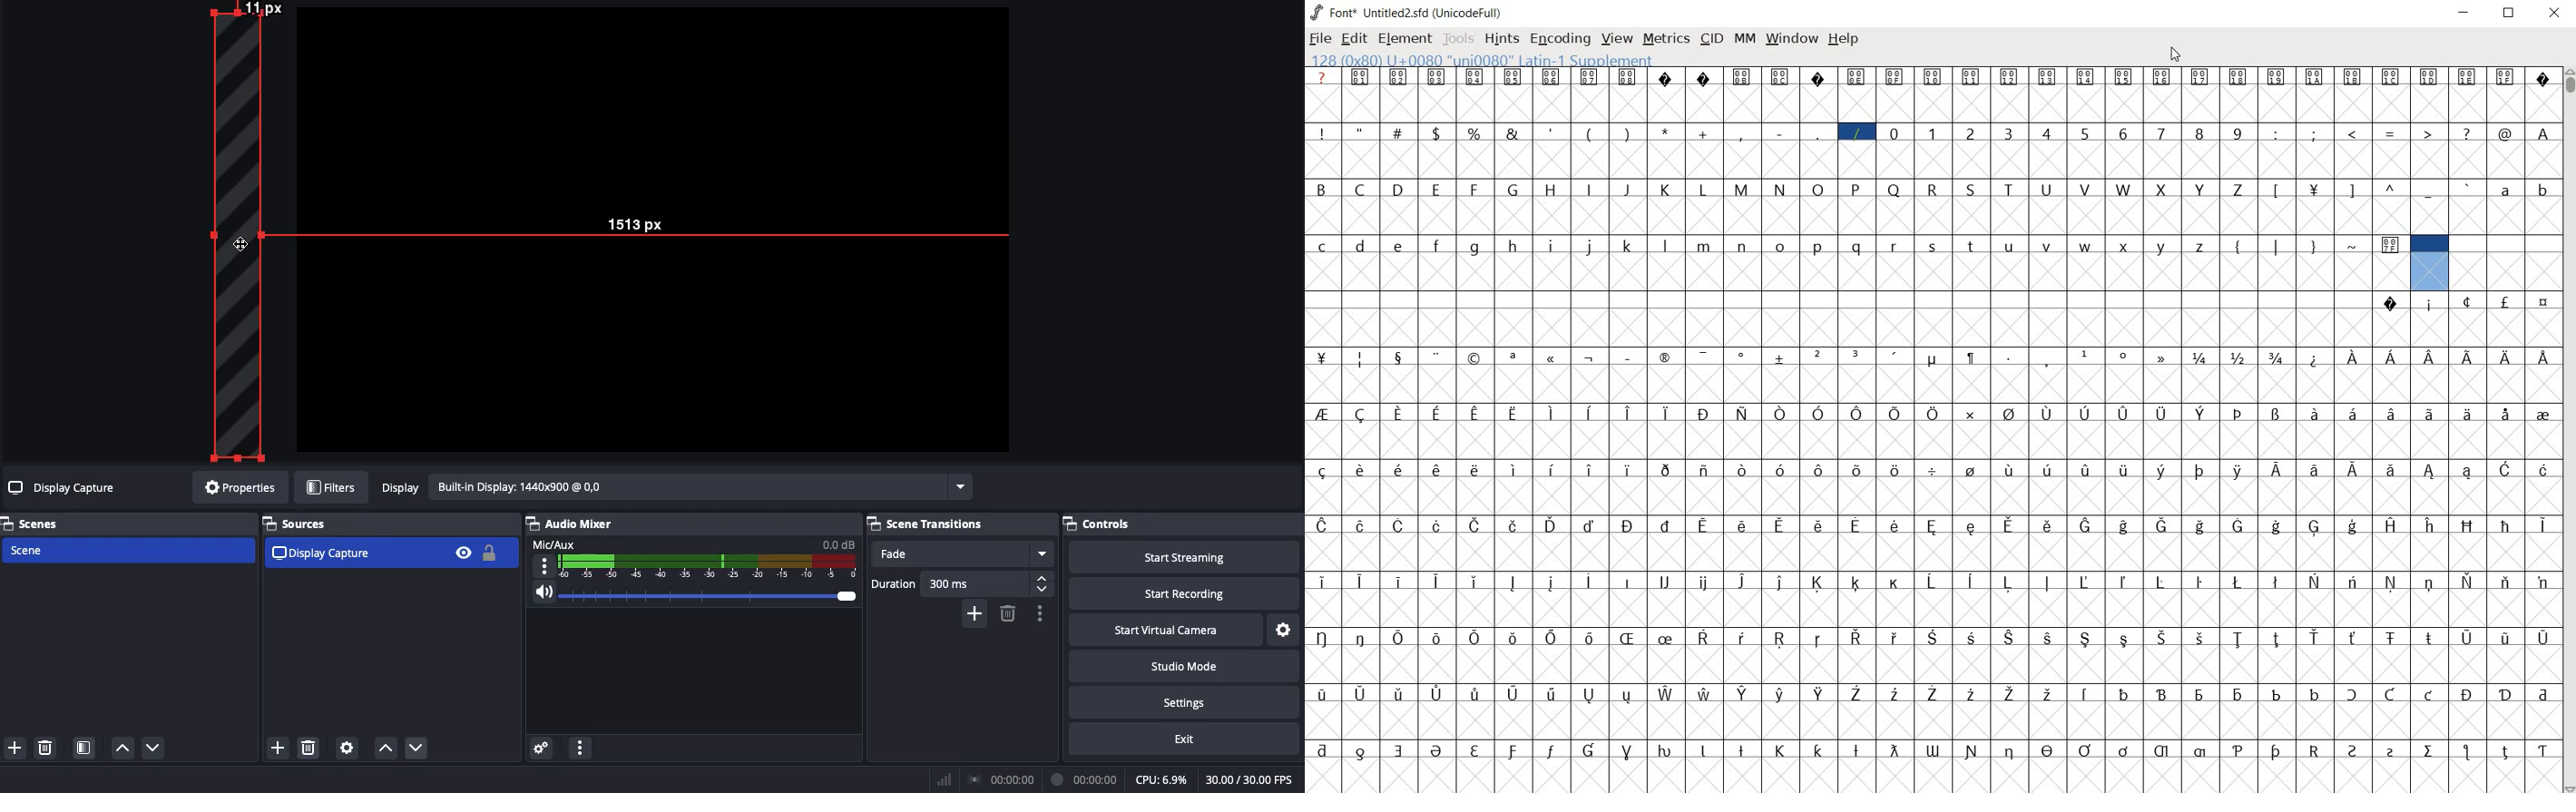  What do you see at coordinates (1186, 555) in the screenshot?
I see `Start streaming` at bounding box center [1186, 555].